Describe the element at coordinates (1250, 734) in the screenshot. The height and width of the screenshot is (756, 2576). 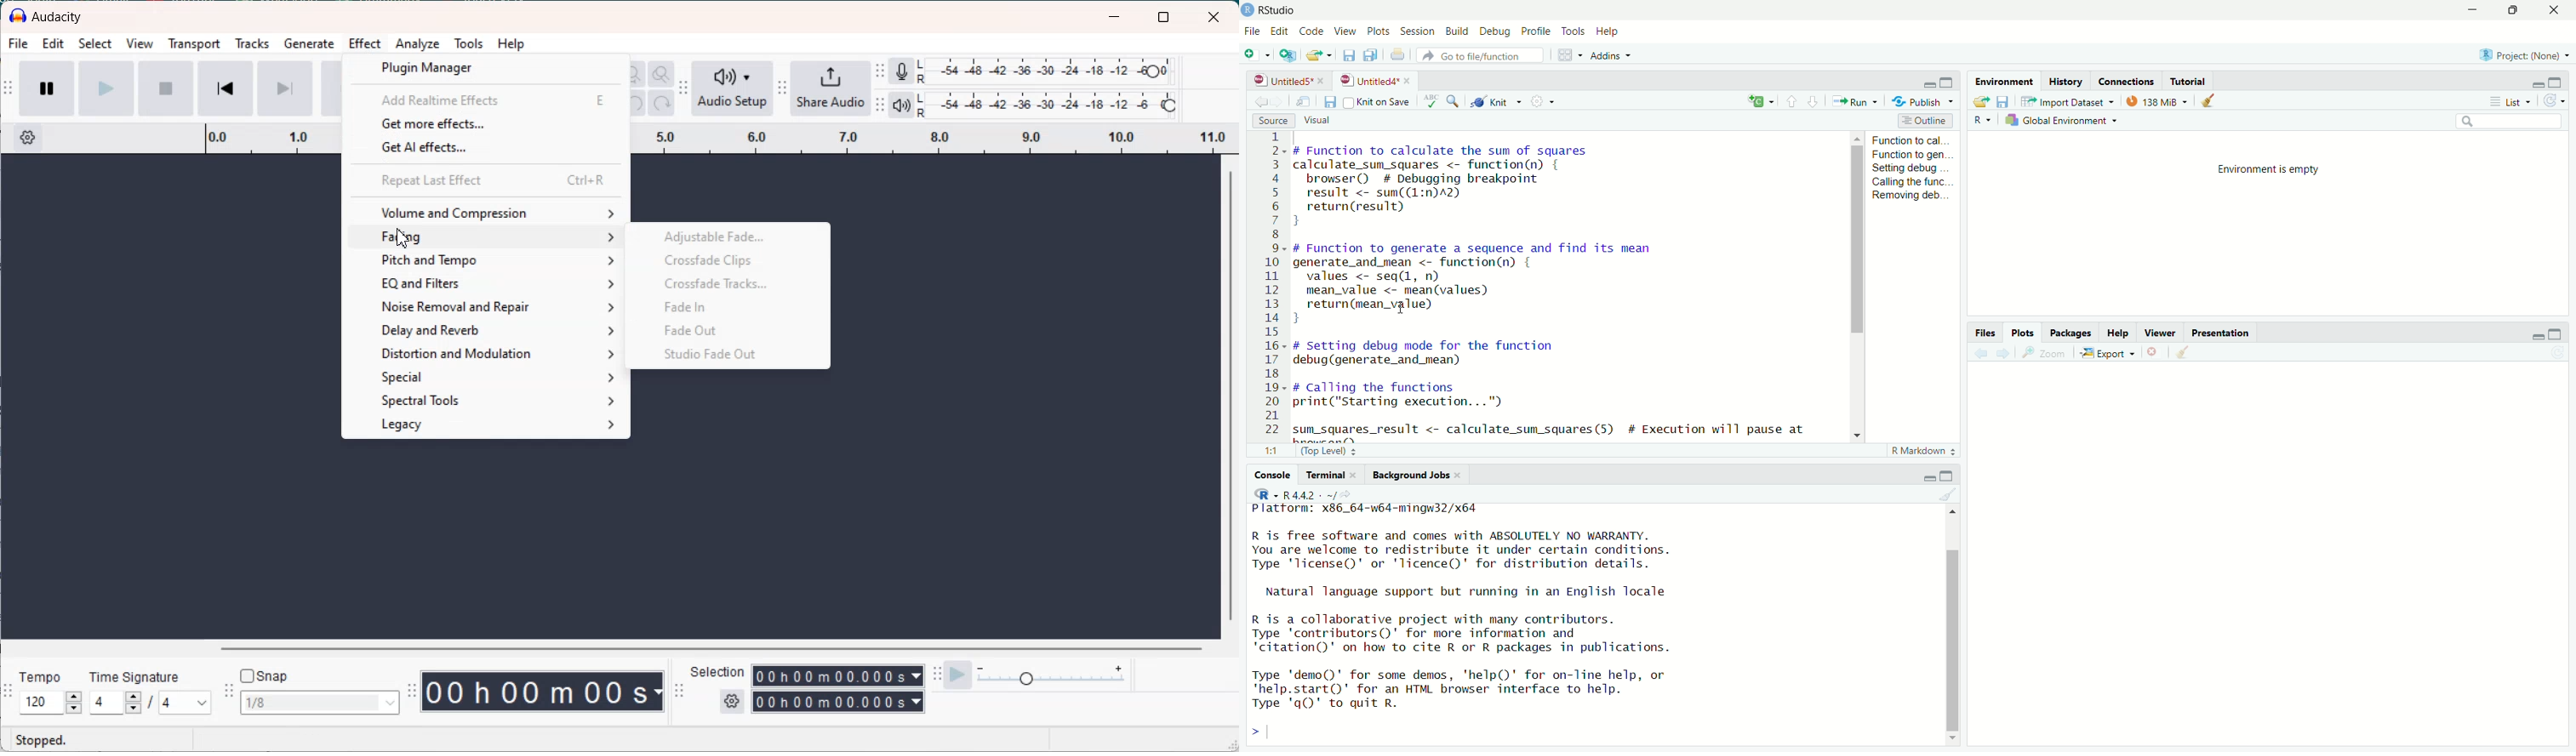
I see `prompt cursor` at that location.